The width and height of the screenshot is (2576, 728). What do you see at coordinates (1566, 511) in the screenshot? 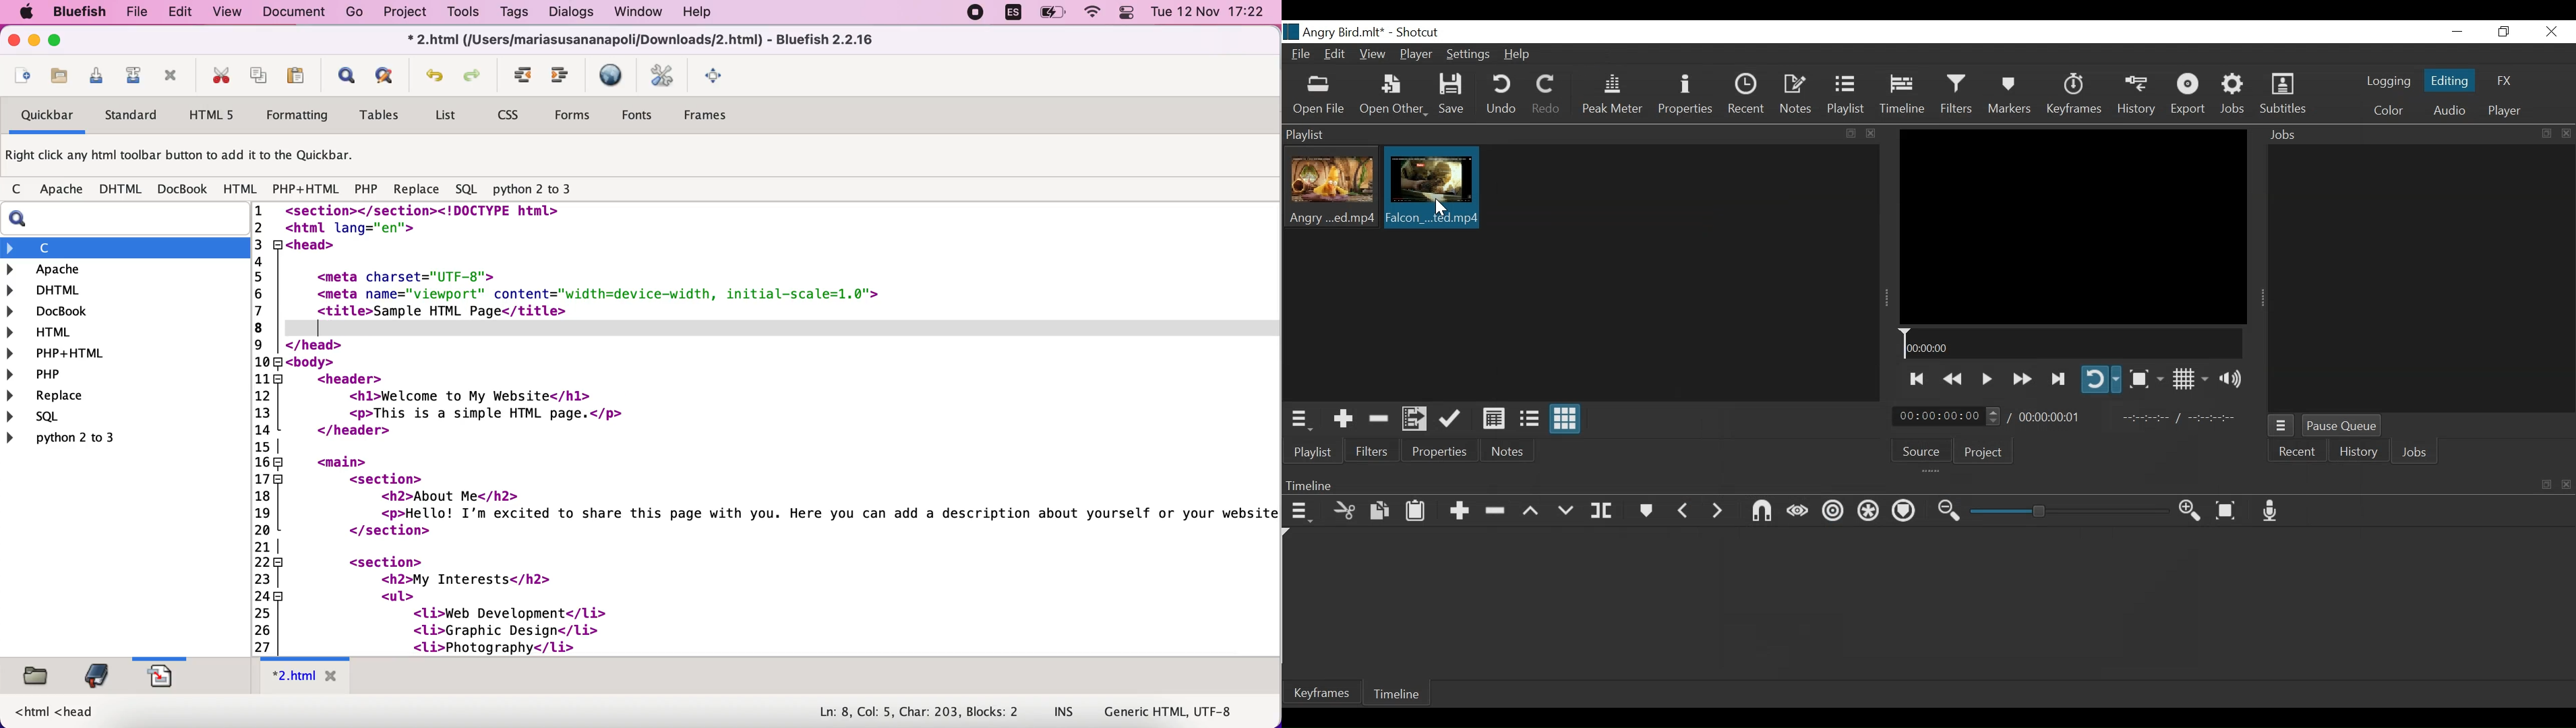
I see `Overwrite` at bounding box center [1566, 511].